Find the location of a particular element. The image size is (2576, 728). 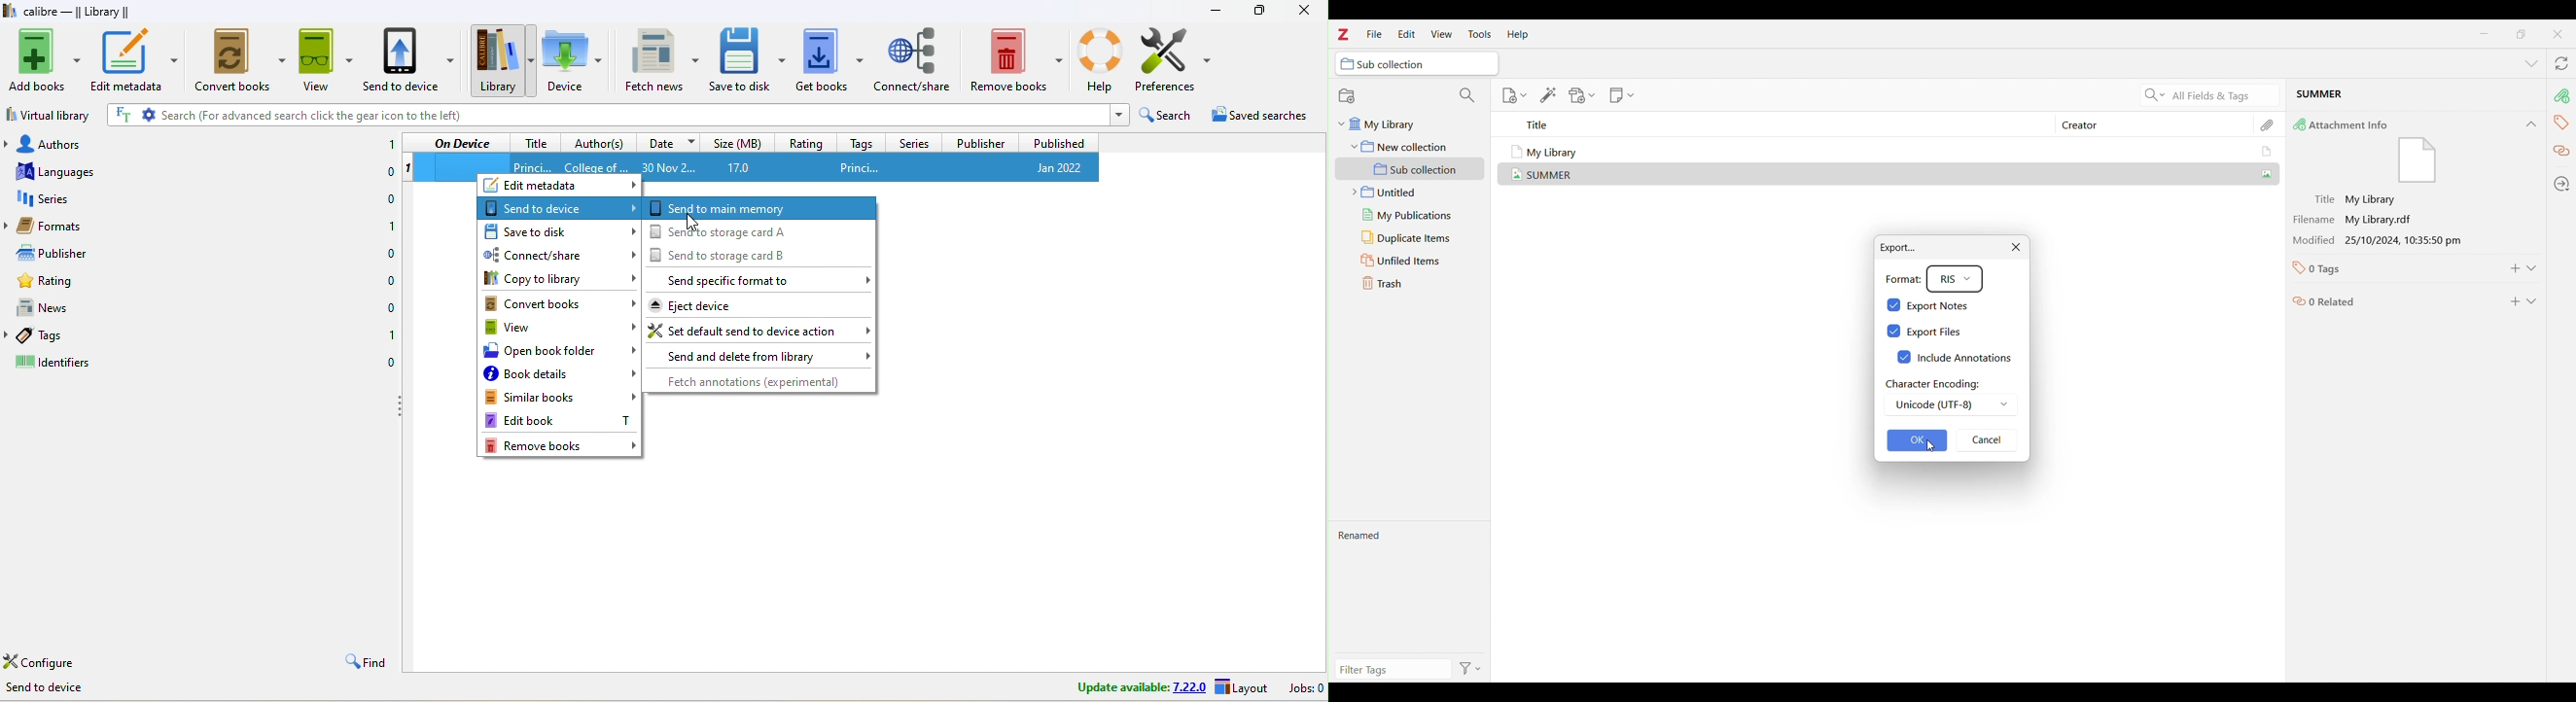

Edit menu is located at coordinates (1406, 34).